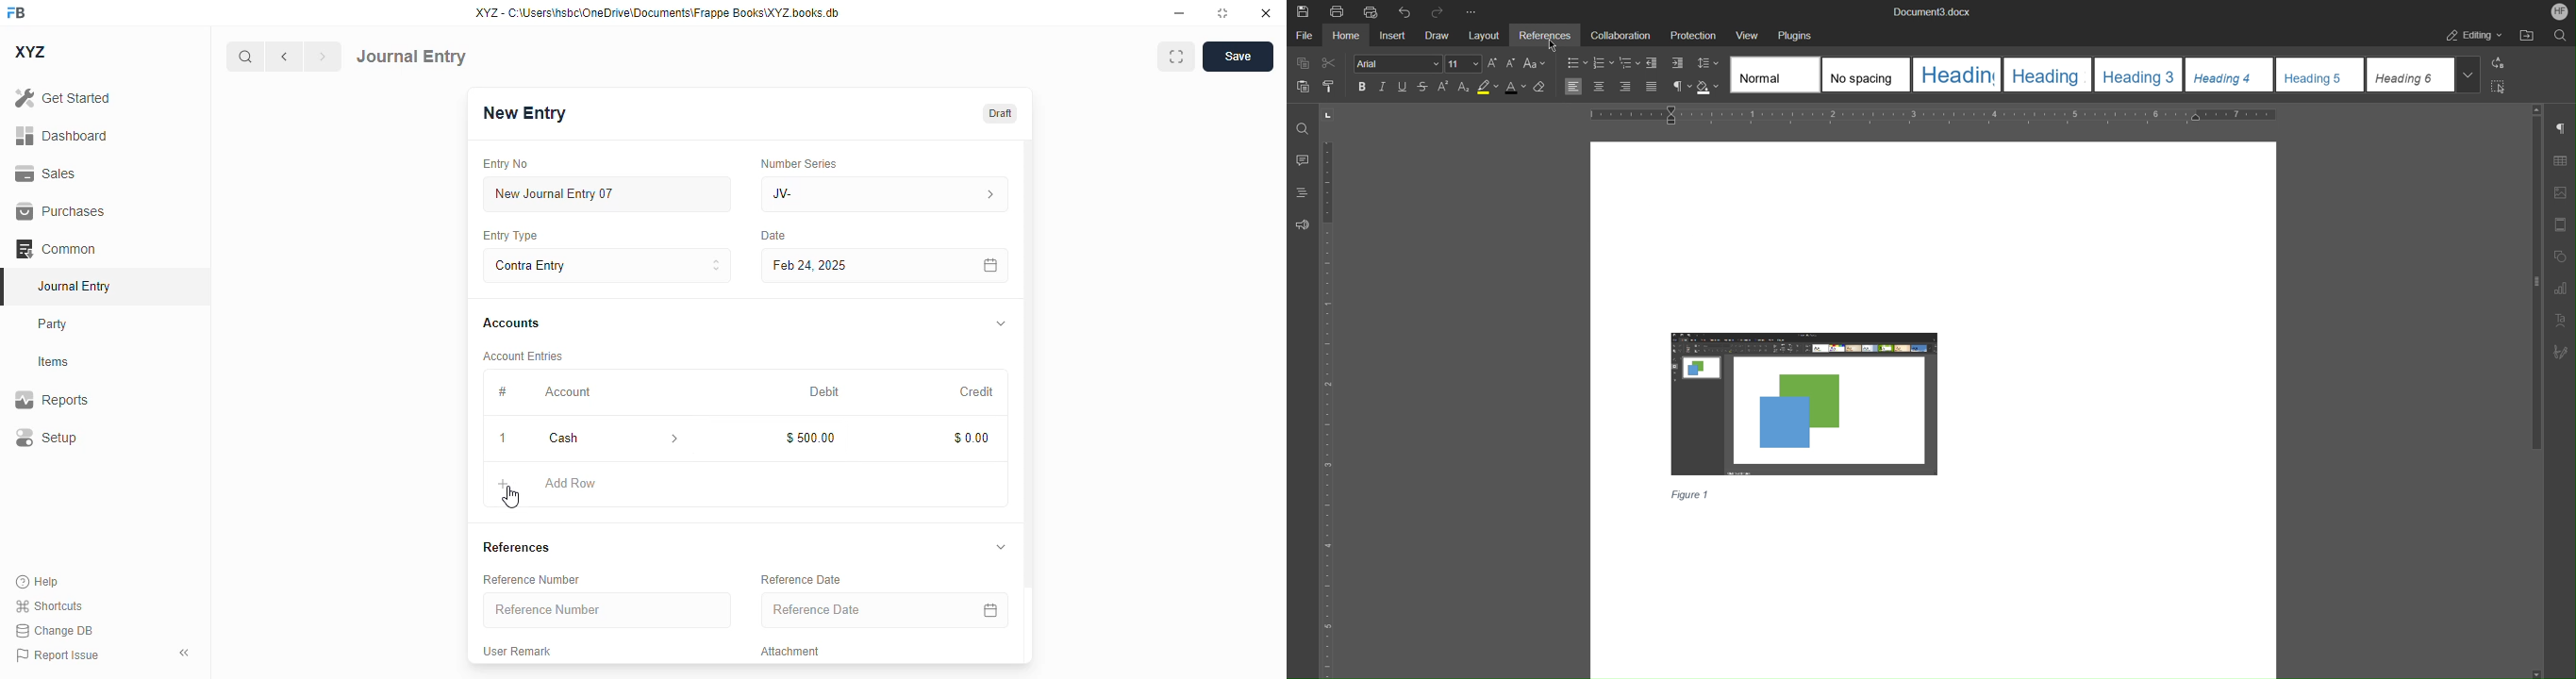  Describe the element at coordinates (1403, 87) in the screenshot. I see `Underline` at that location.